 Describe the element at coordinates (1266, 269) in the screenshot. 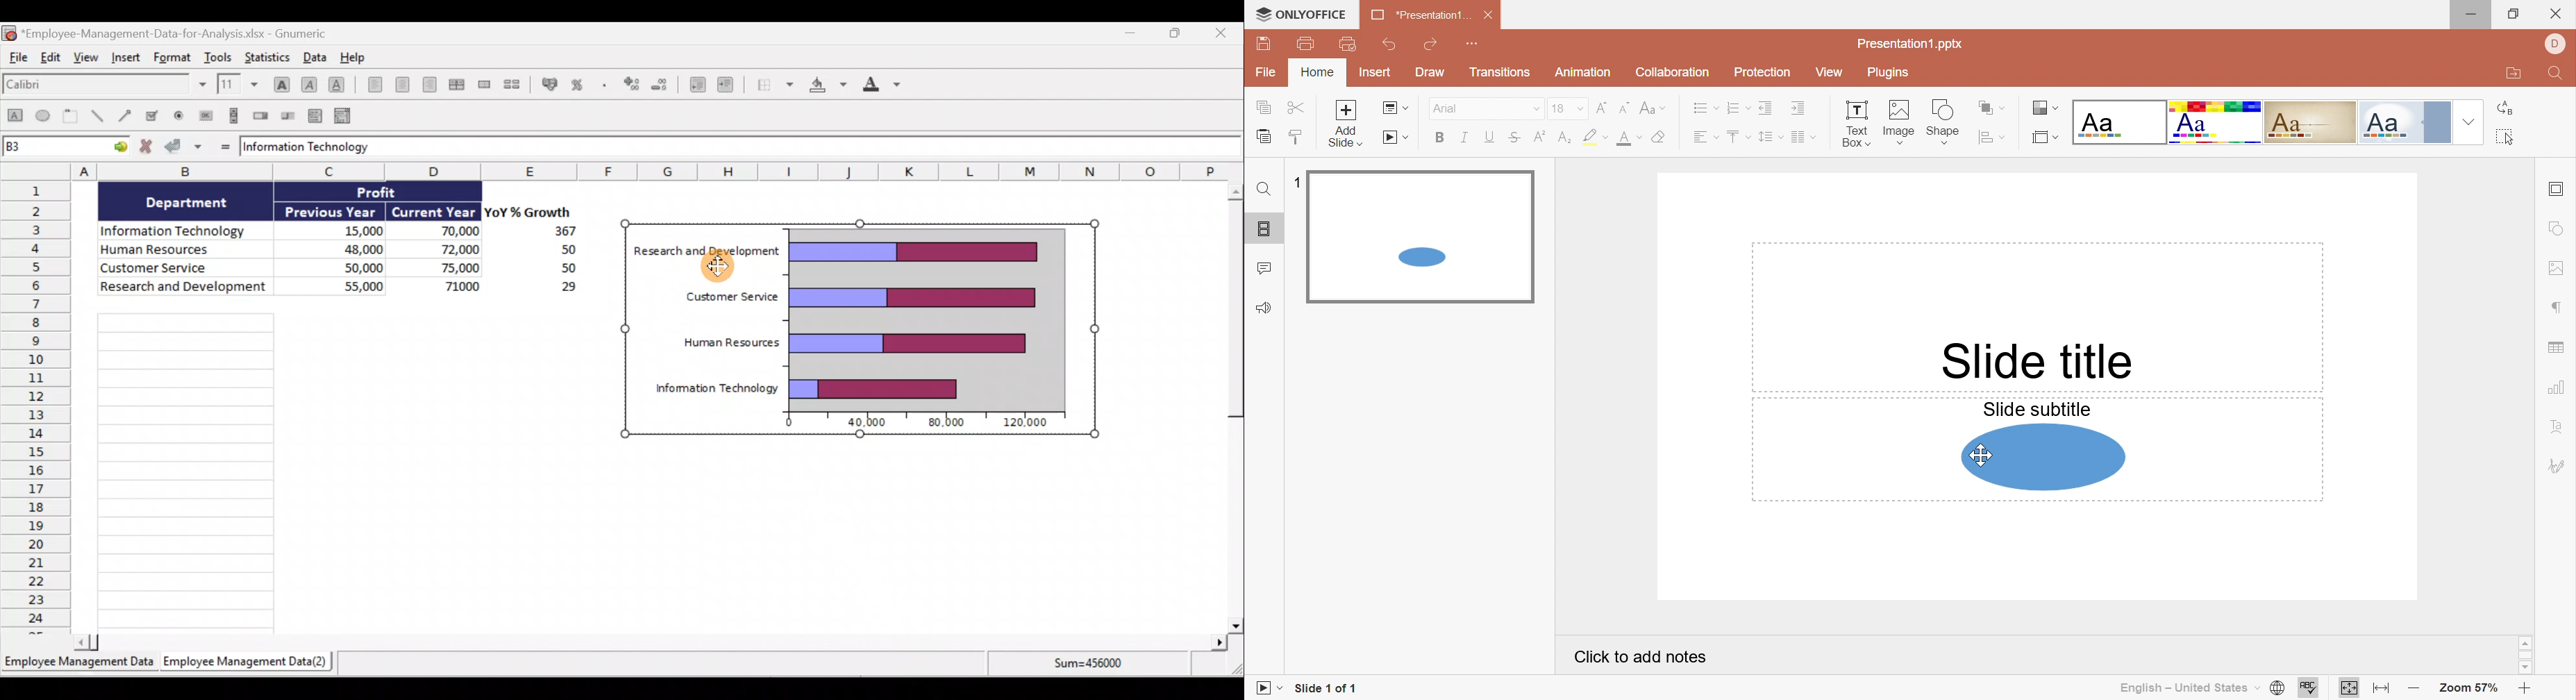

I see `Comments` at that location.